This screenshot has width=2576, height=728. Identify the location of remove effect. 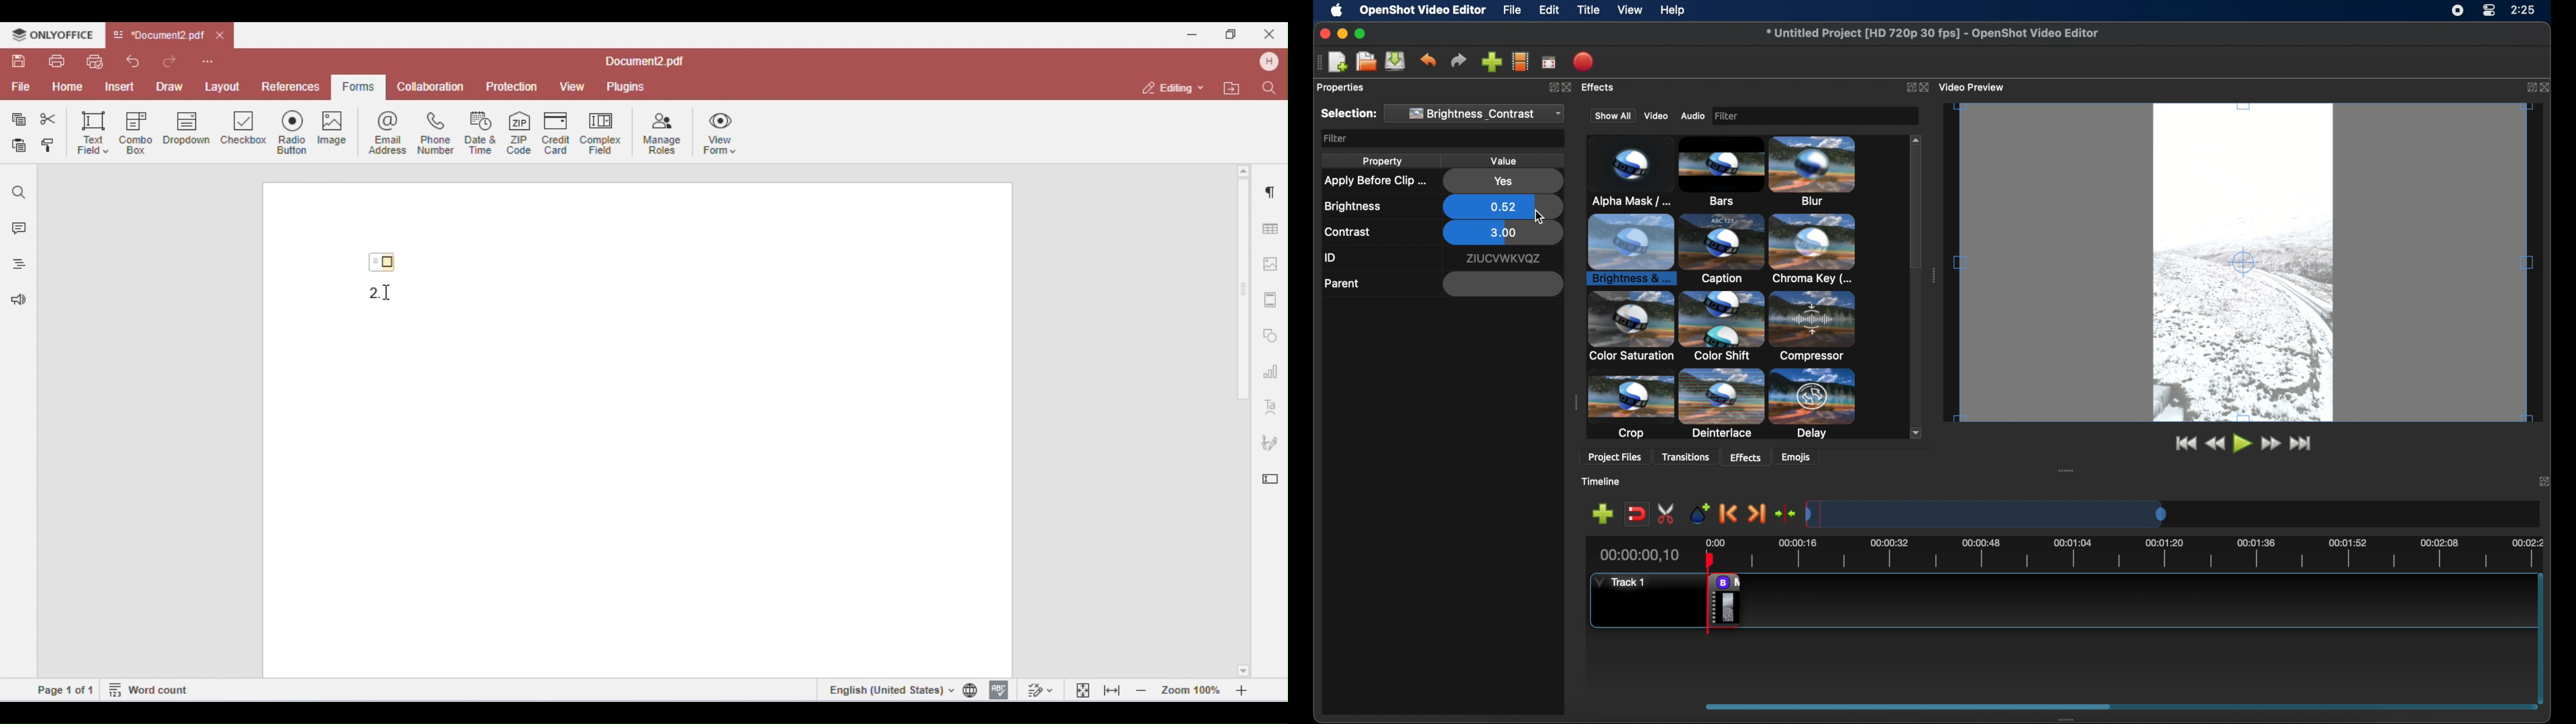
(1724, 600).